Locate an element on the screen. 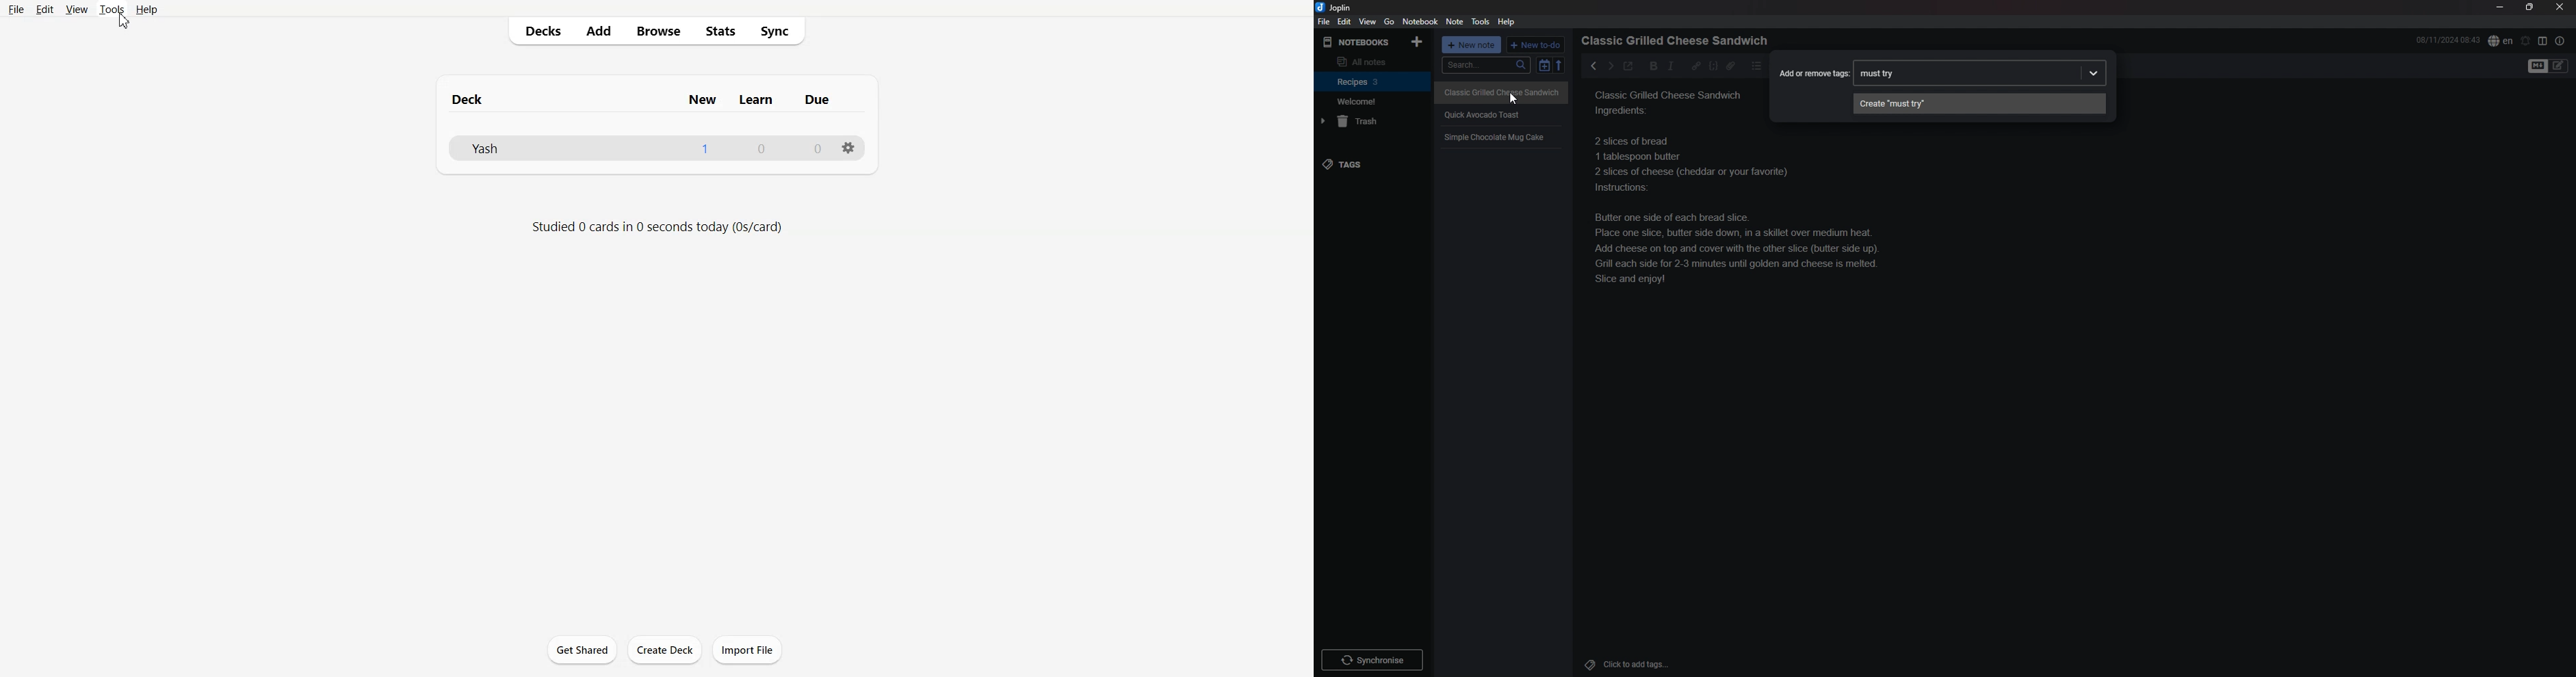 The width and height of the screenshot is (2576, 700). trash is located at coordinates (1374, 122).